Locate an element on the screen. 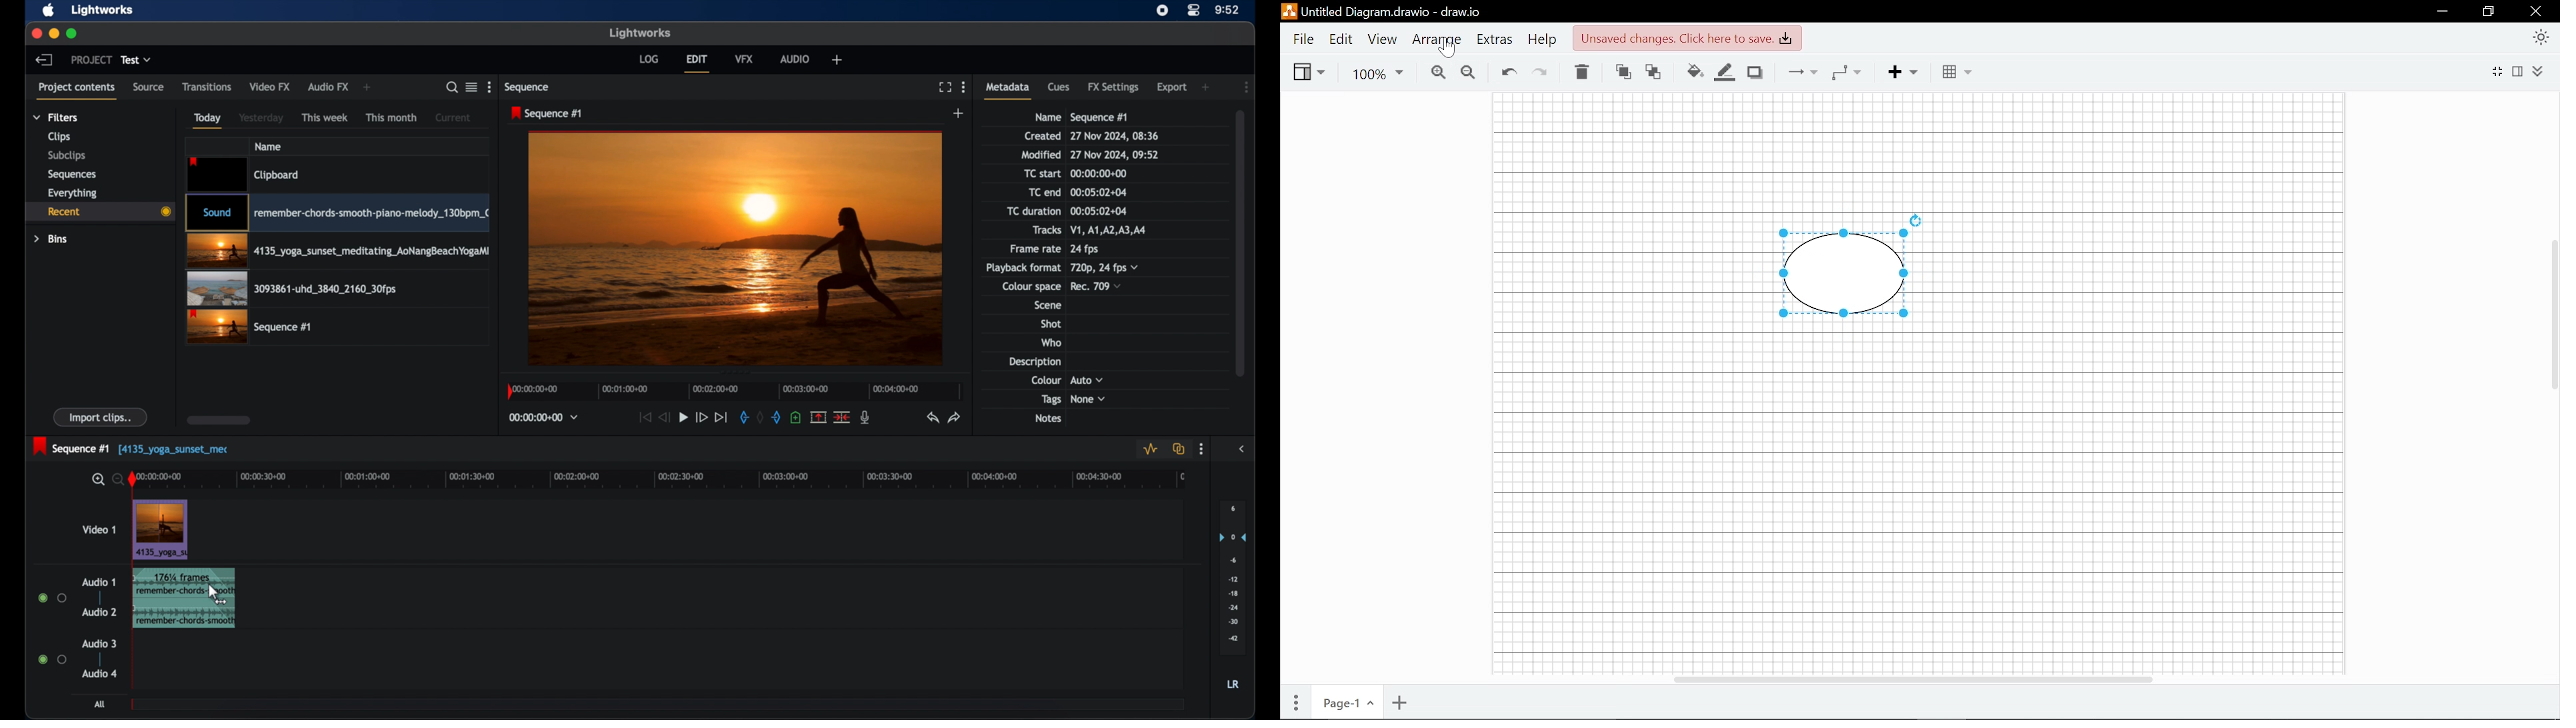 The width and height of the screenshot is (2576, 728). add is located at coordinates (837, 60).